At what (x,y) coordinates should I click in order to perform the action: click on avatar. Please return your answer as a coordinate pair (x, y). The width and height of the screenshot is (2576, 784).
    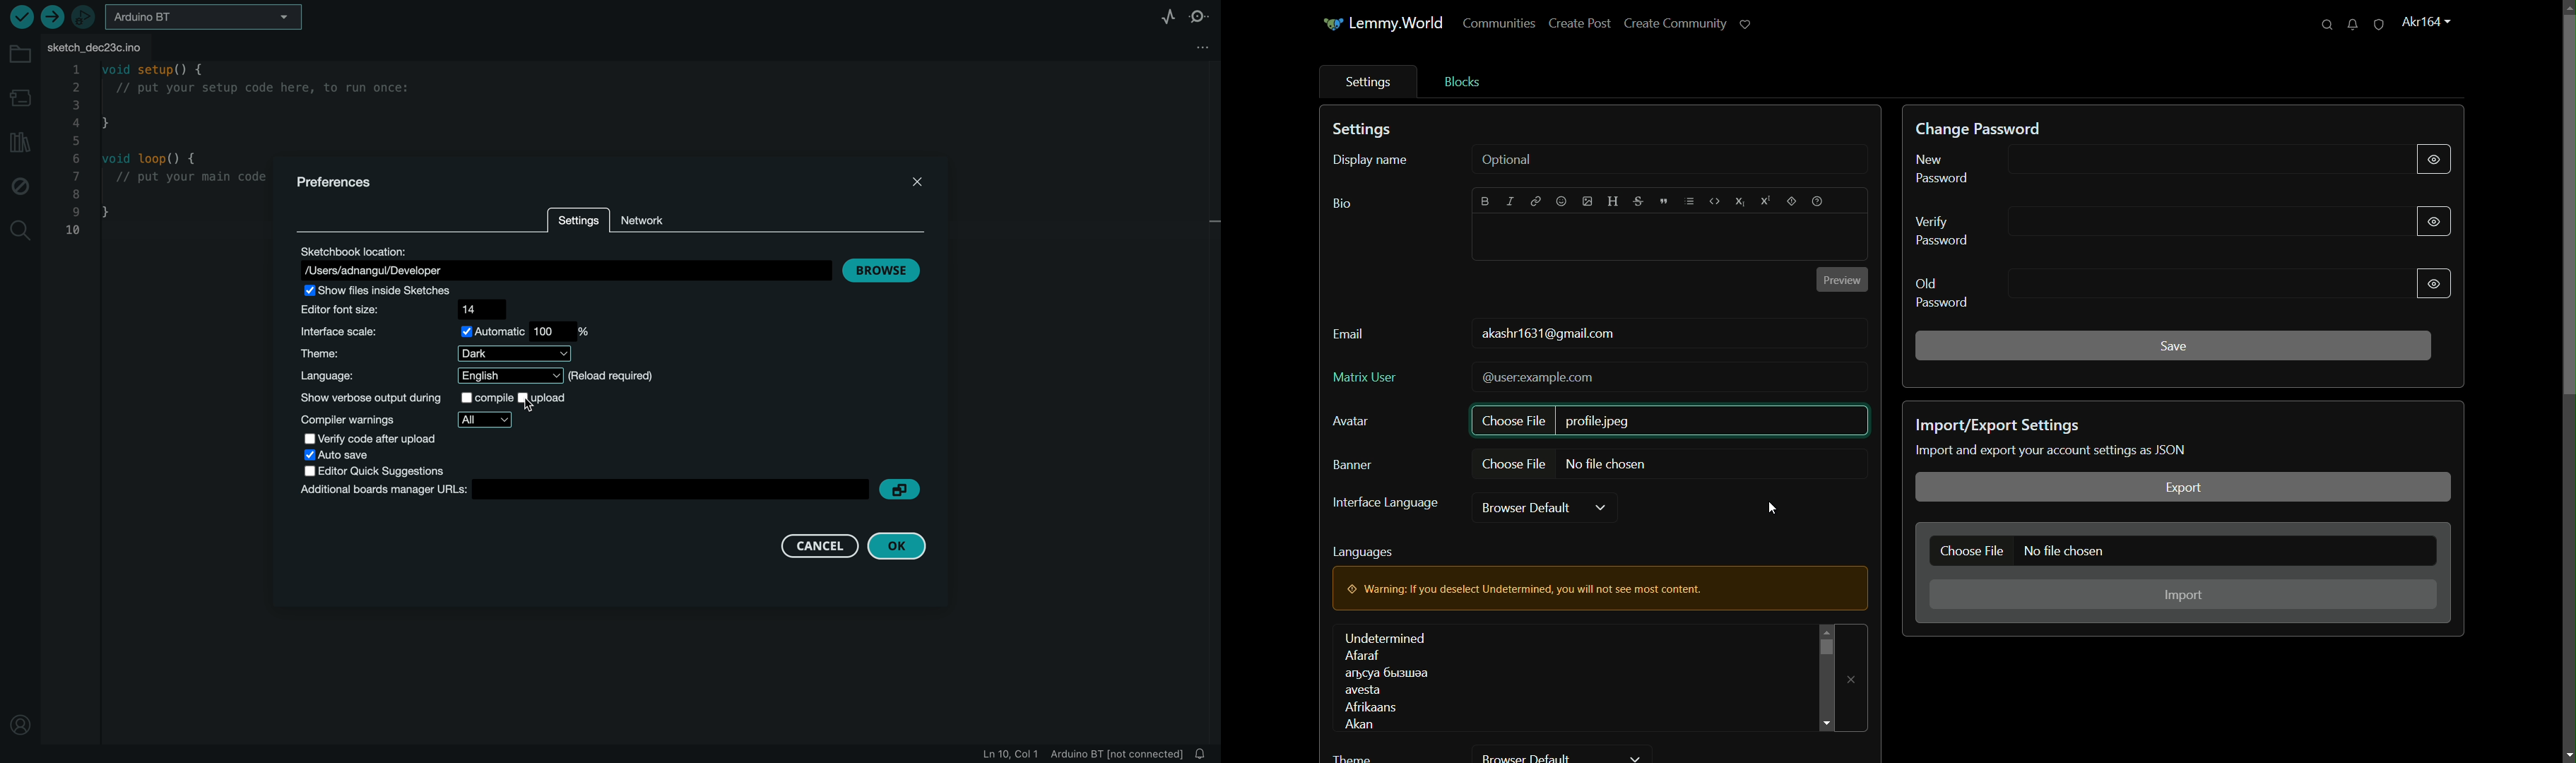
    Looking at the image, I should click on (1352, 421).